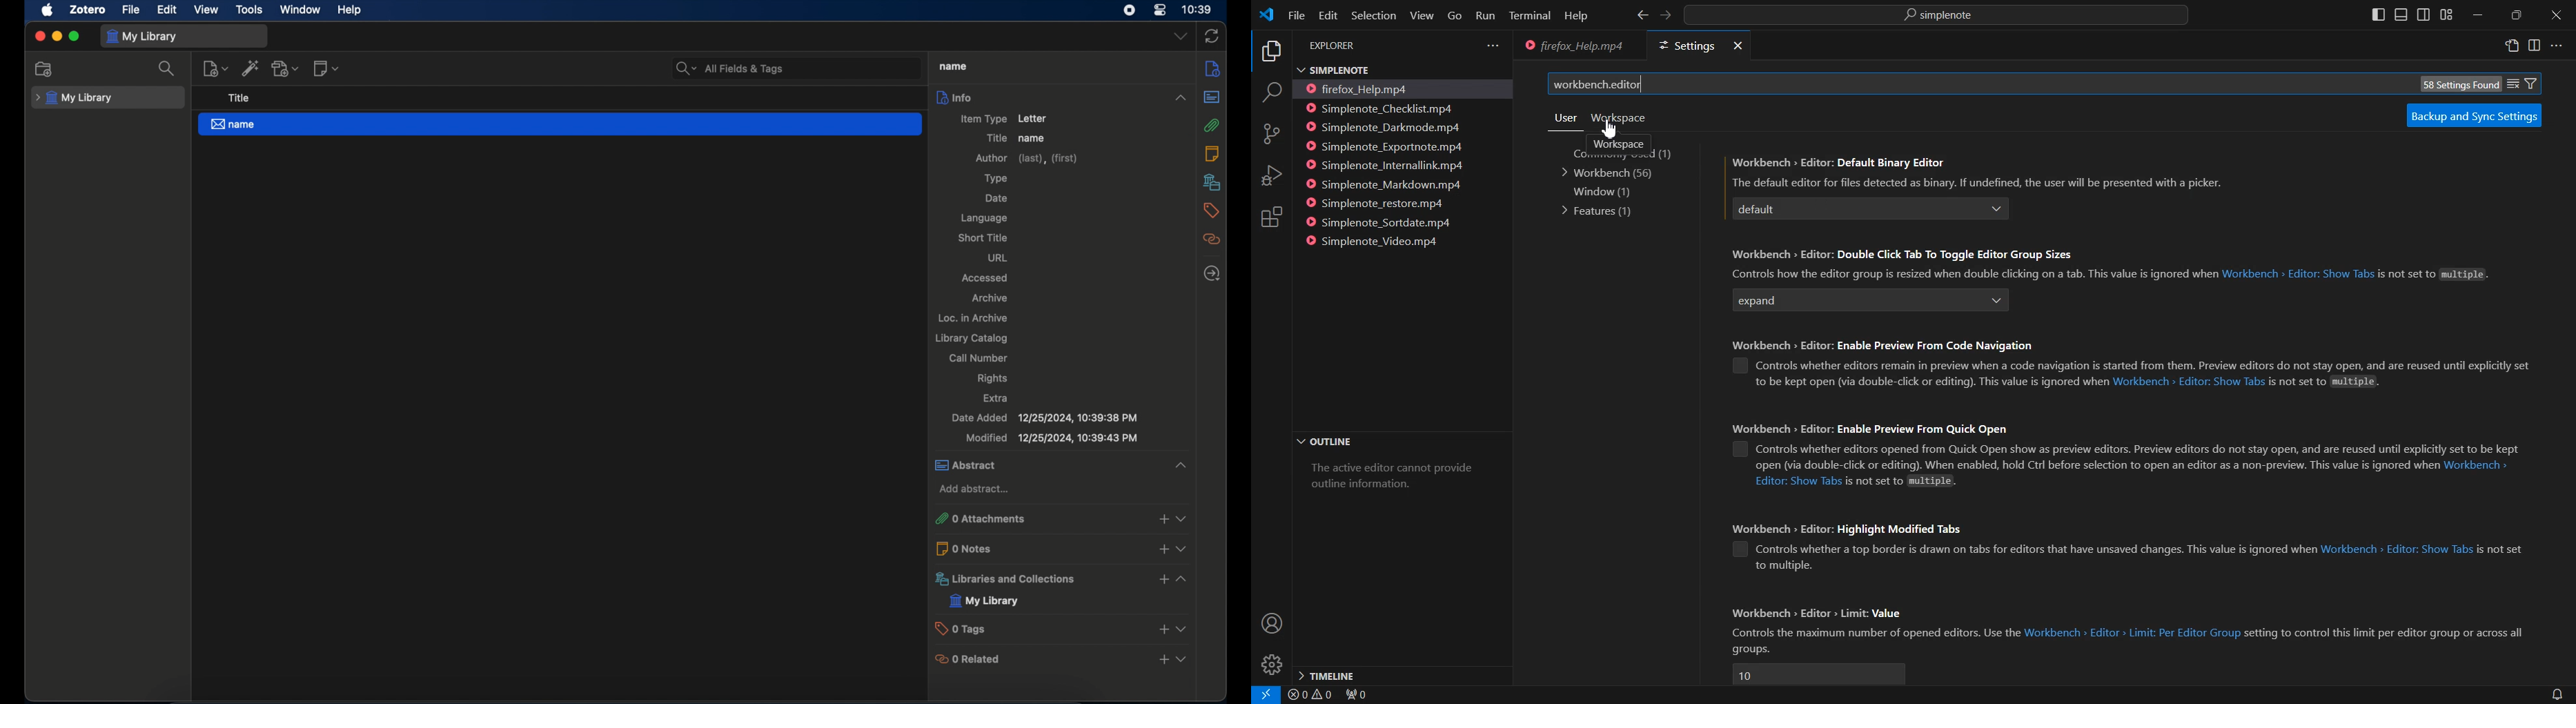 The image size is (2576, 728). I want to click on new collection, so click(46, 70).